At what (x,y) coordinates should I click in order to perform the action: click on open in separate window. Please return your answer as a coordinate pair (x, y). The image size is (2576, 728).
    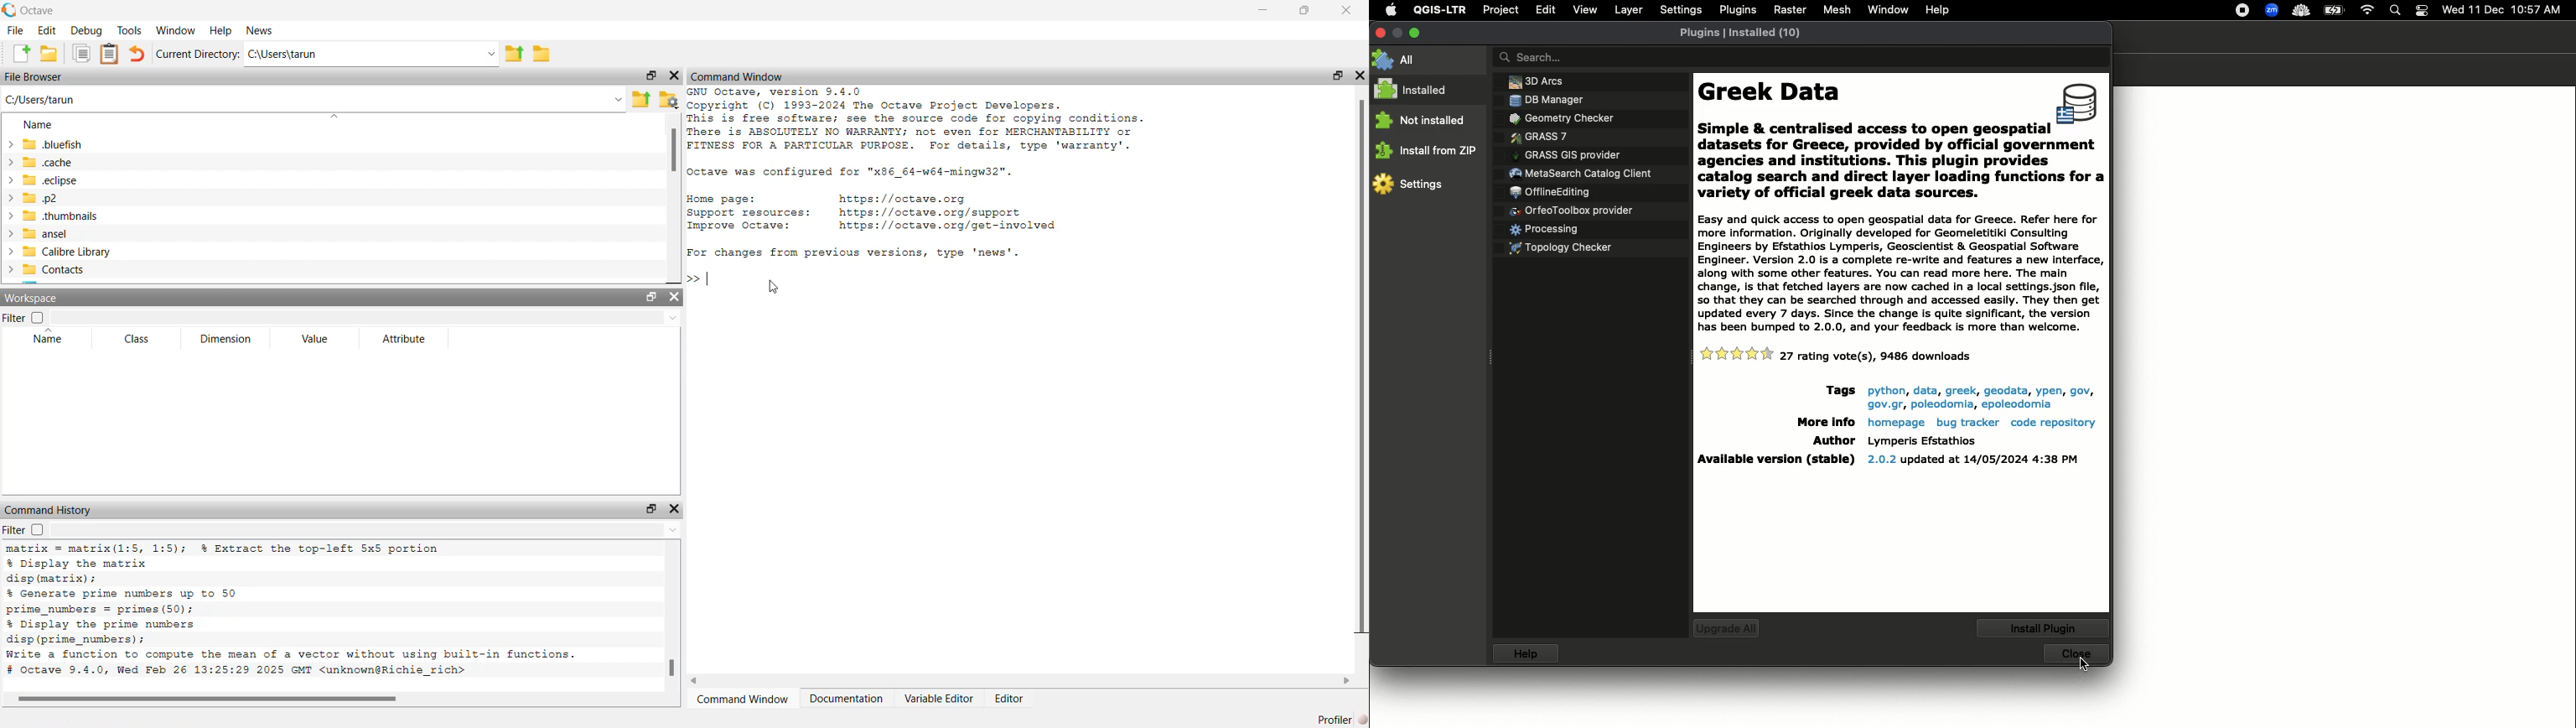
    Looking at the image, I should click on (651, 296).